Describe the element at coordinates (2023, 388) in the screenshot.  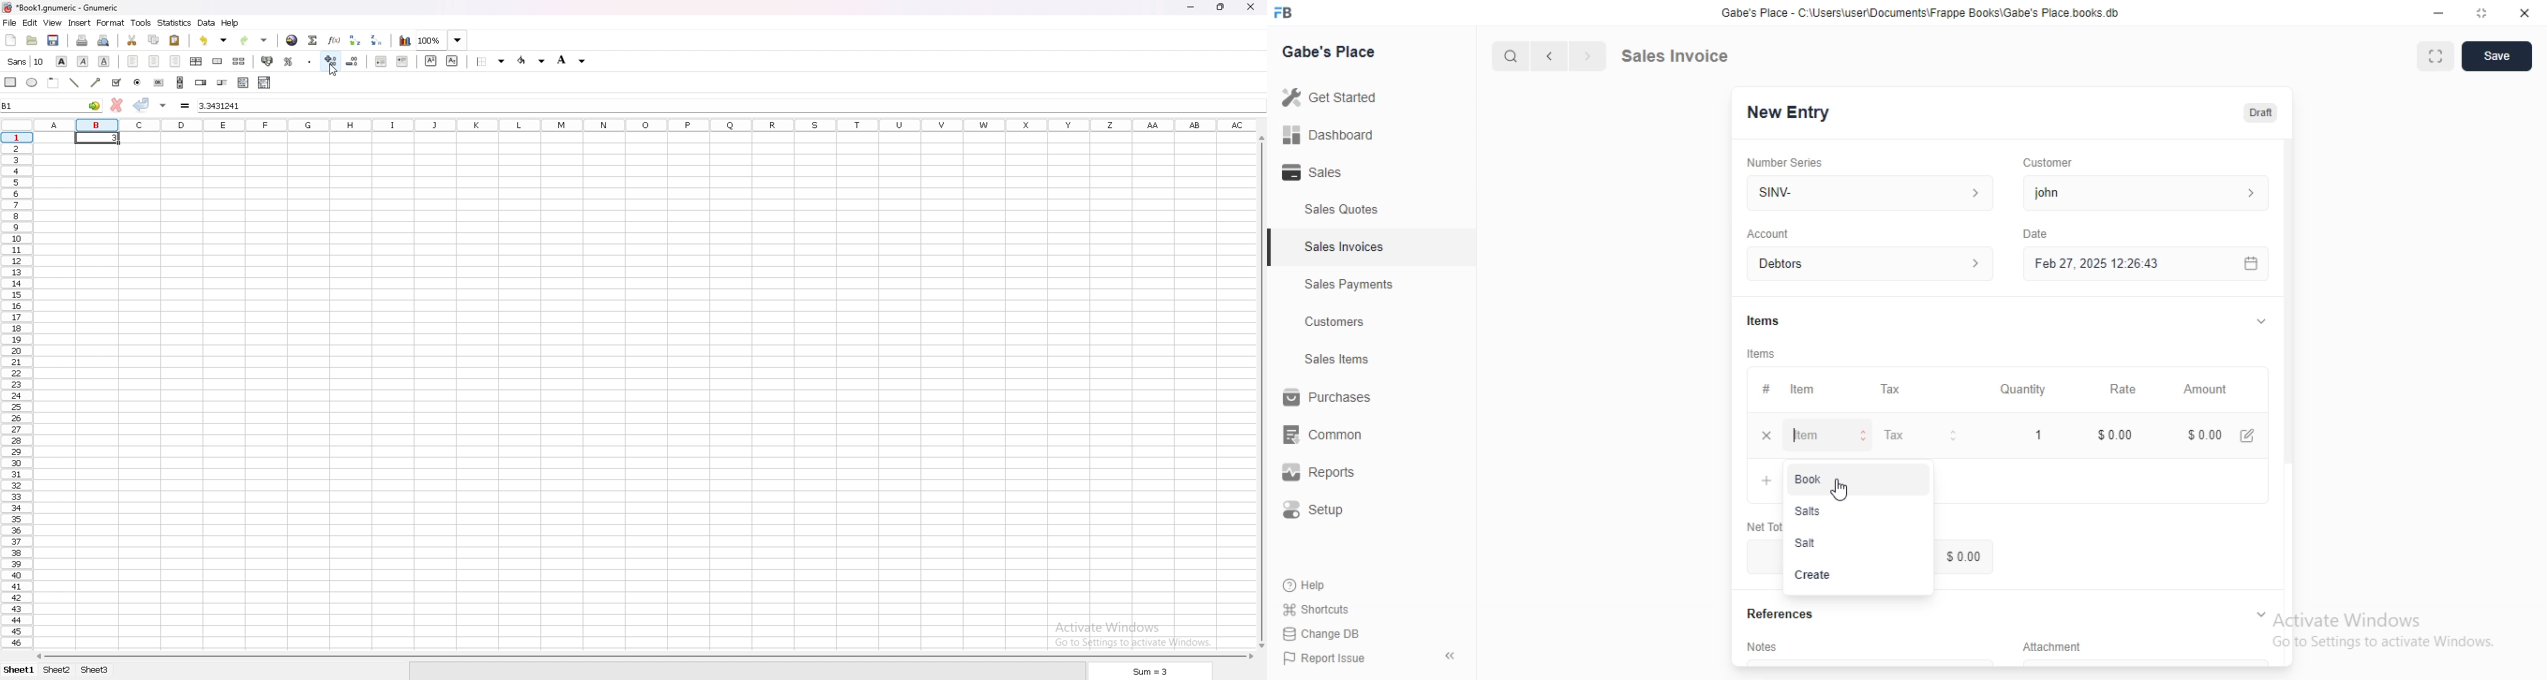
I see `Quantity` at that location.